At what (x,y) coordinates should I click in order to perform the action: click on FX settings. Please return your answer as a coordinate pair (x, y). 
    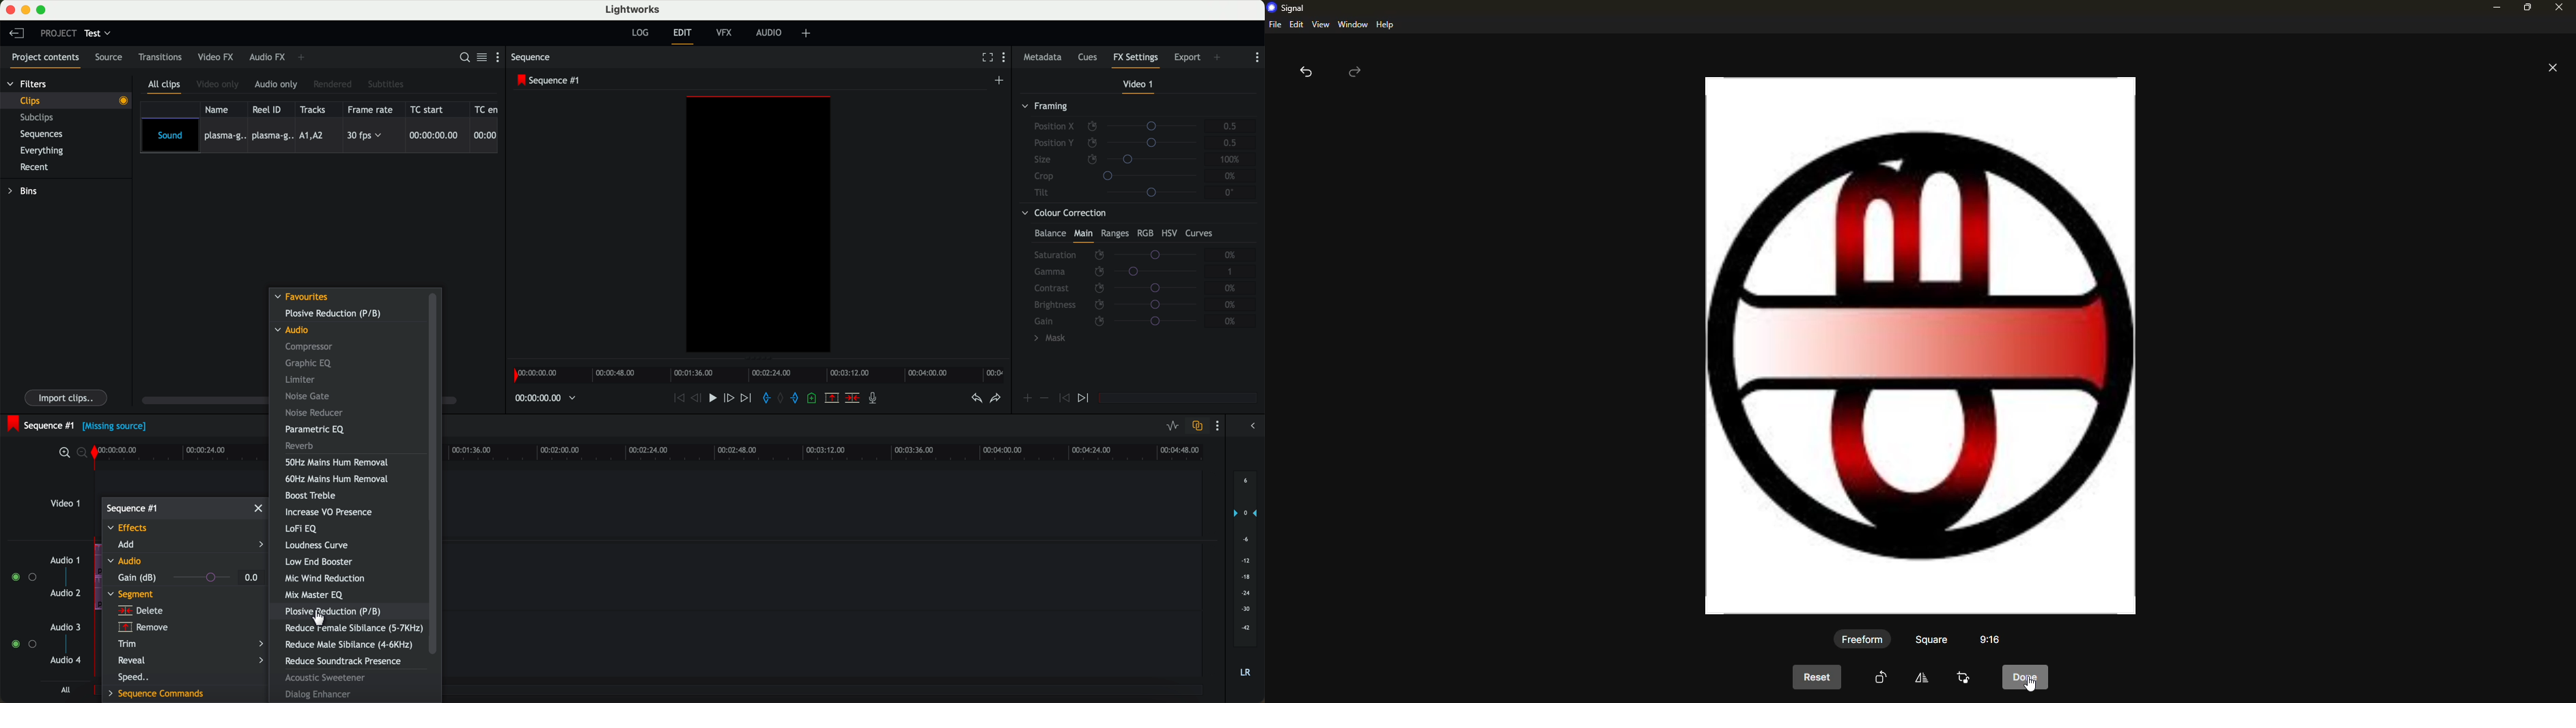
    Looking at the image, I should click on (1136, 59).